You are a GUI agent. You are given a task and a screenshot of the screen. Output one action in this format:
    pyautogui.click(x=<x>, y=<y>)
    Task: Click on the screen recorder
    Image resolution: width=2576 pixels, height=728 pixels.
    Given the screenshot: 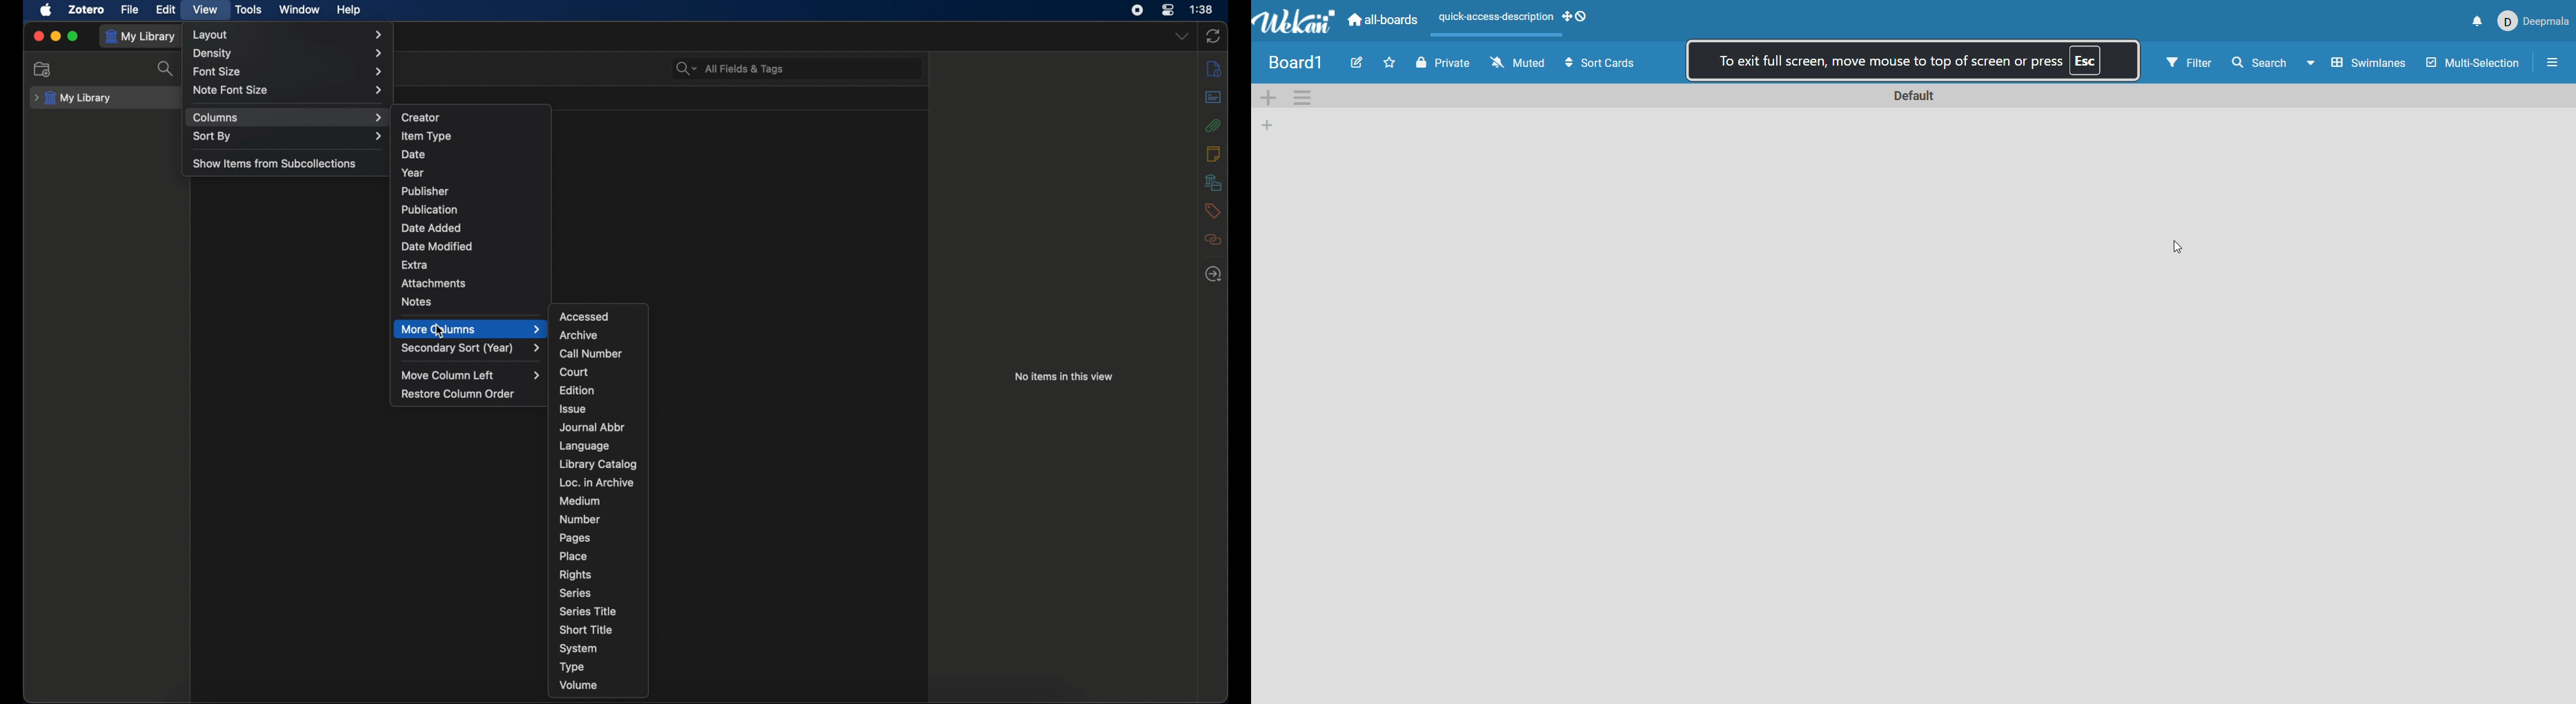 What is the action you would take?
    pyautogui.click(x=1137, y=10)
    